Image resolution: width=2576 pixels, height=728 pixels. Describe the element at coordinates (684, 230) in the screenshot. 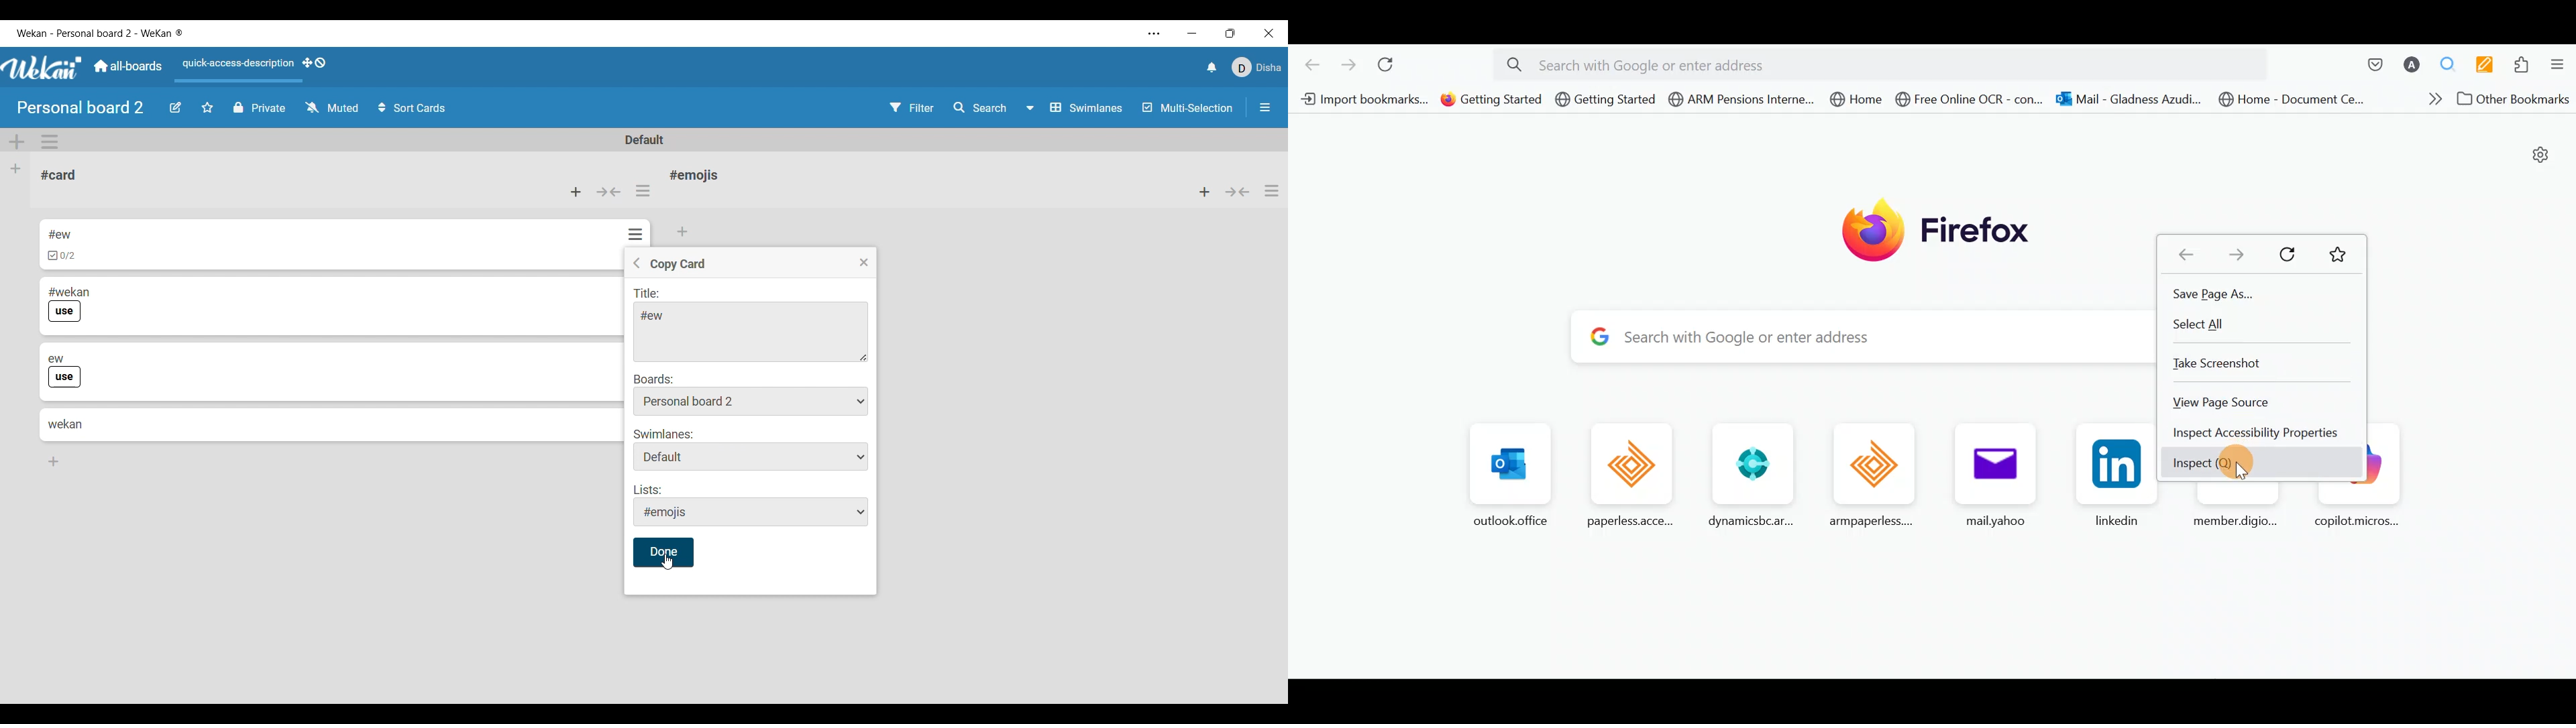

I see `Add` at that location.